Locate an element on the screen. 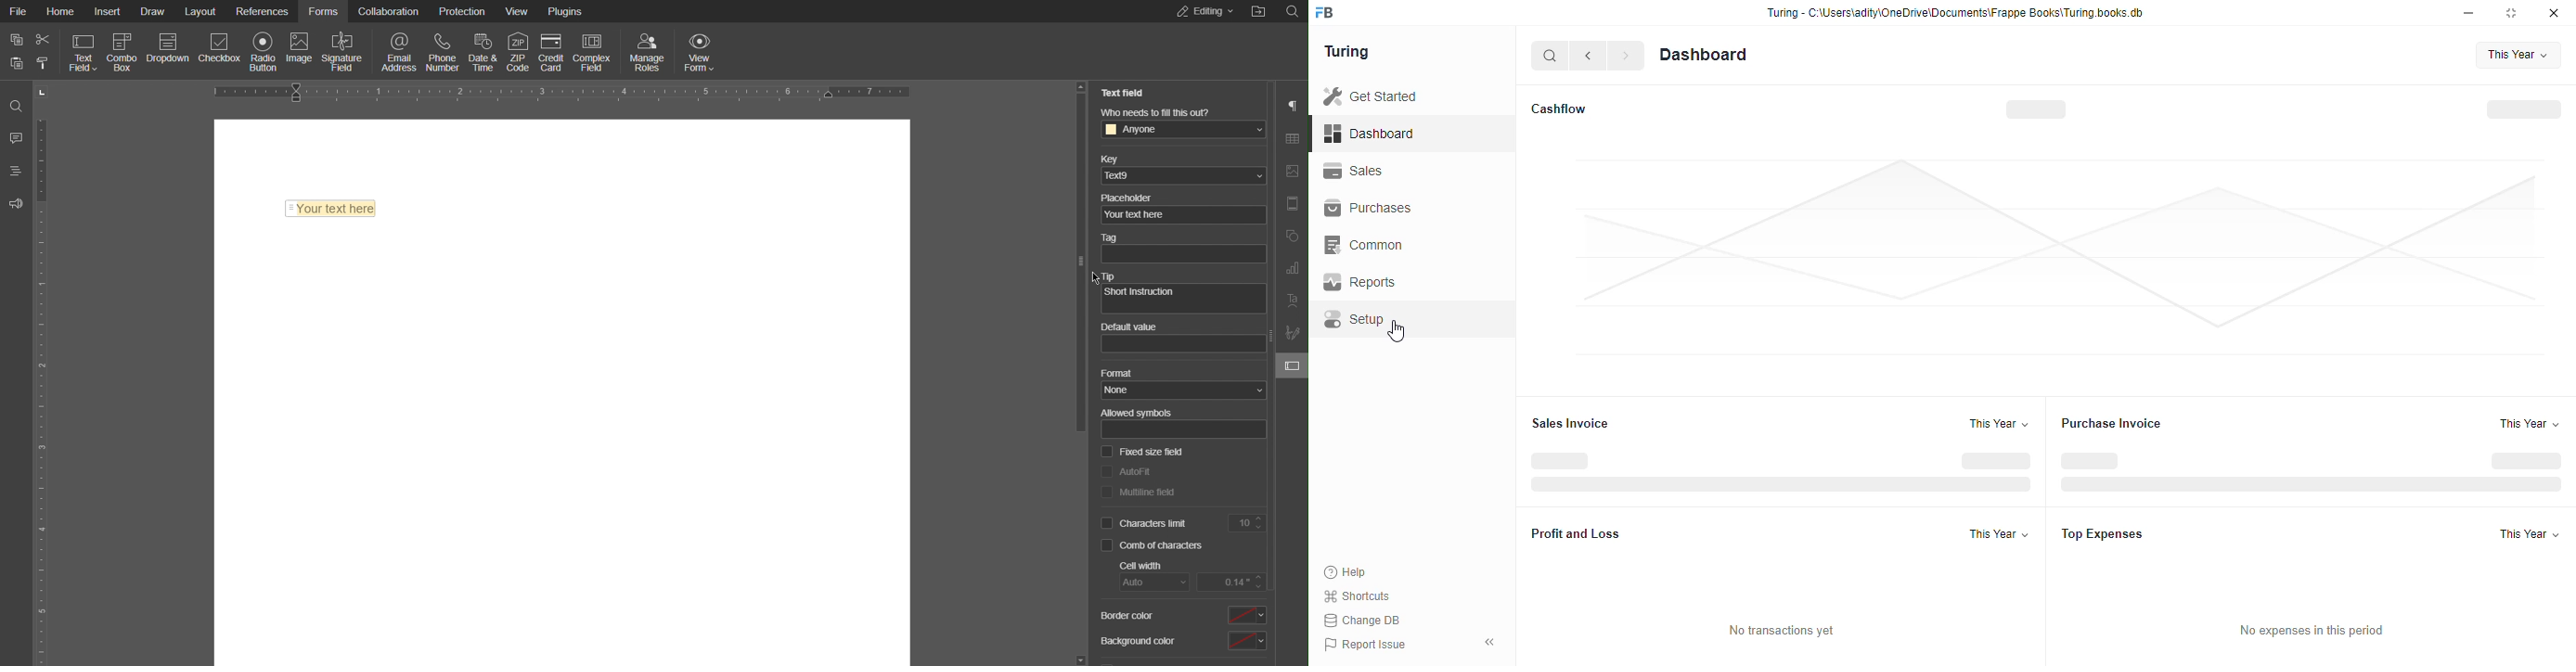 This screenshot has height=672, width=2576. anyone is located at coordinates (1186, 130).